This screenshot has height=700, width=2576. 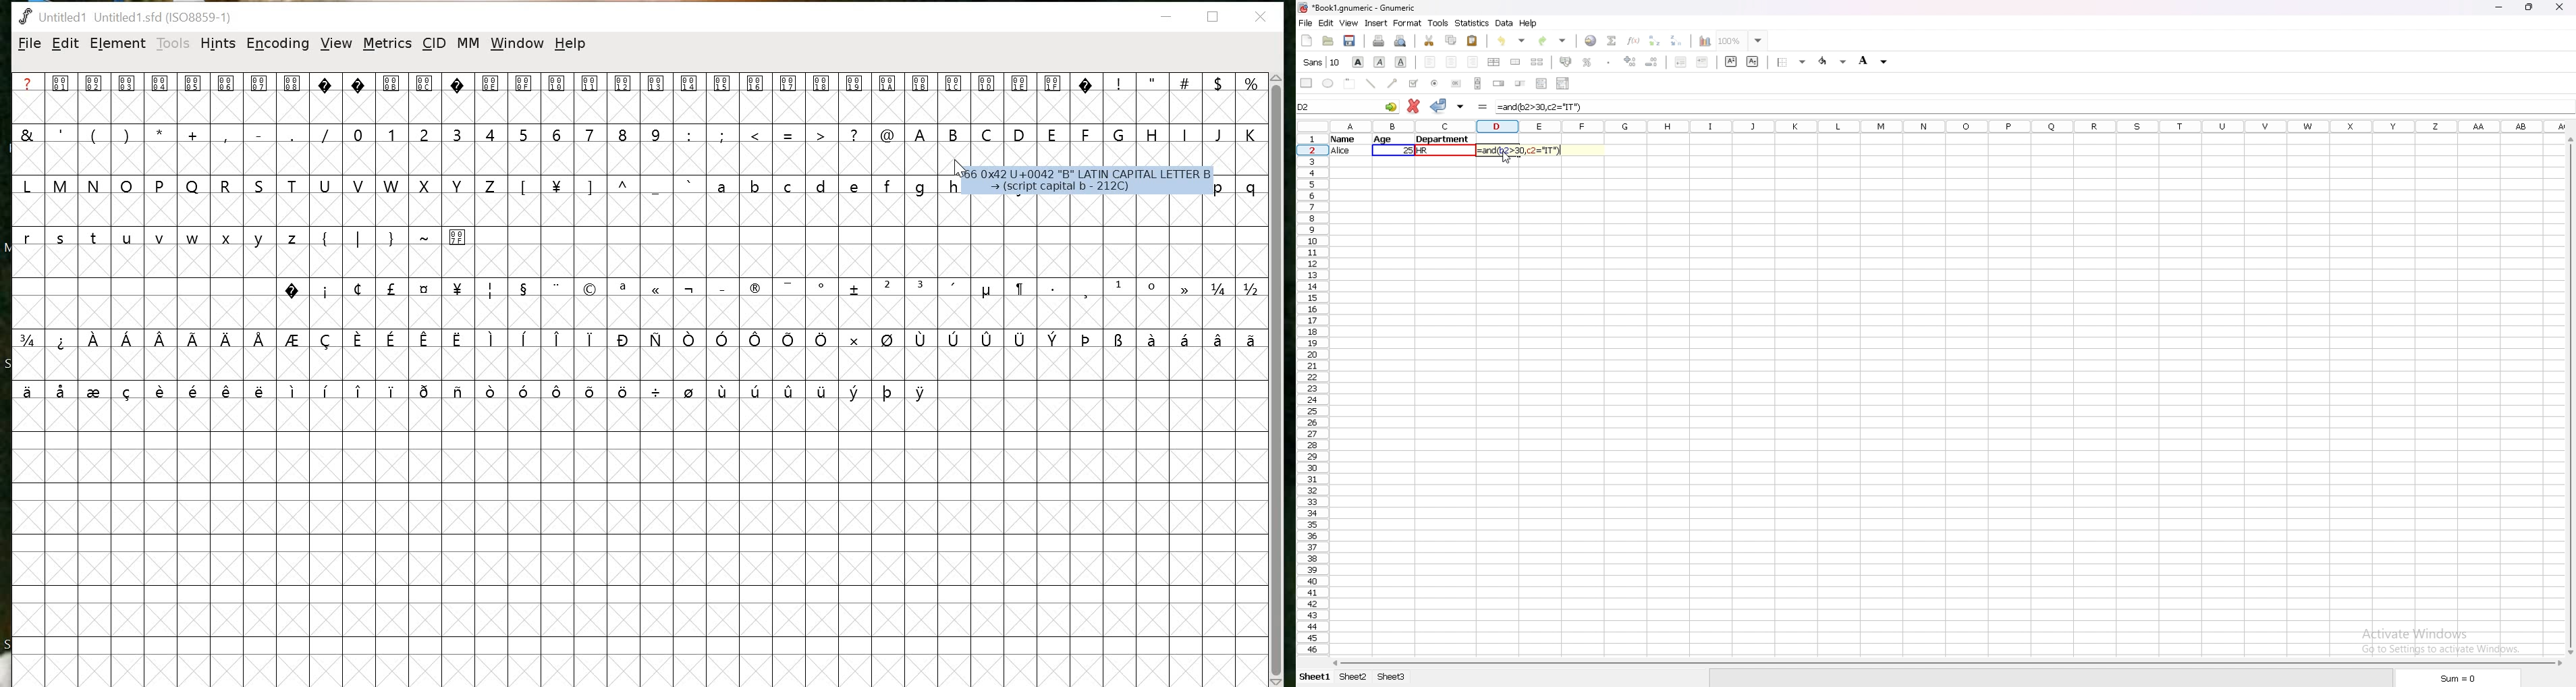 What do you see at coordinates (117, 45) in the screenshot?
I see `ELEMENT` at bounding box center [117, 45].